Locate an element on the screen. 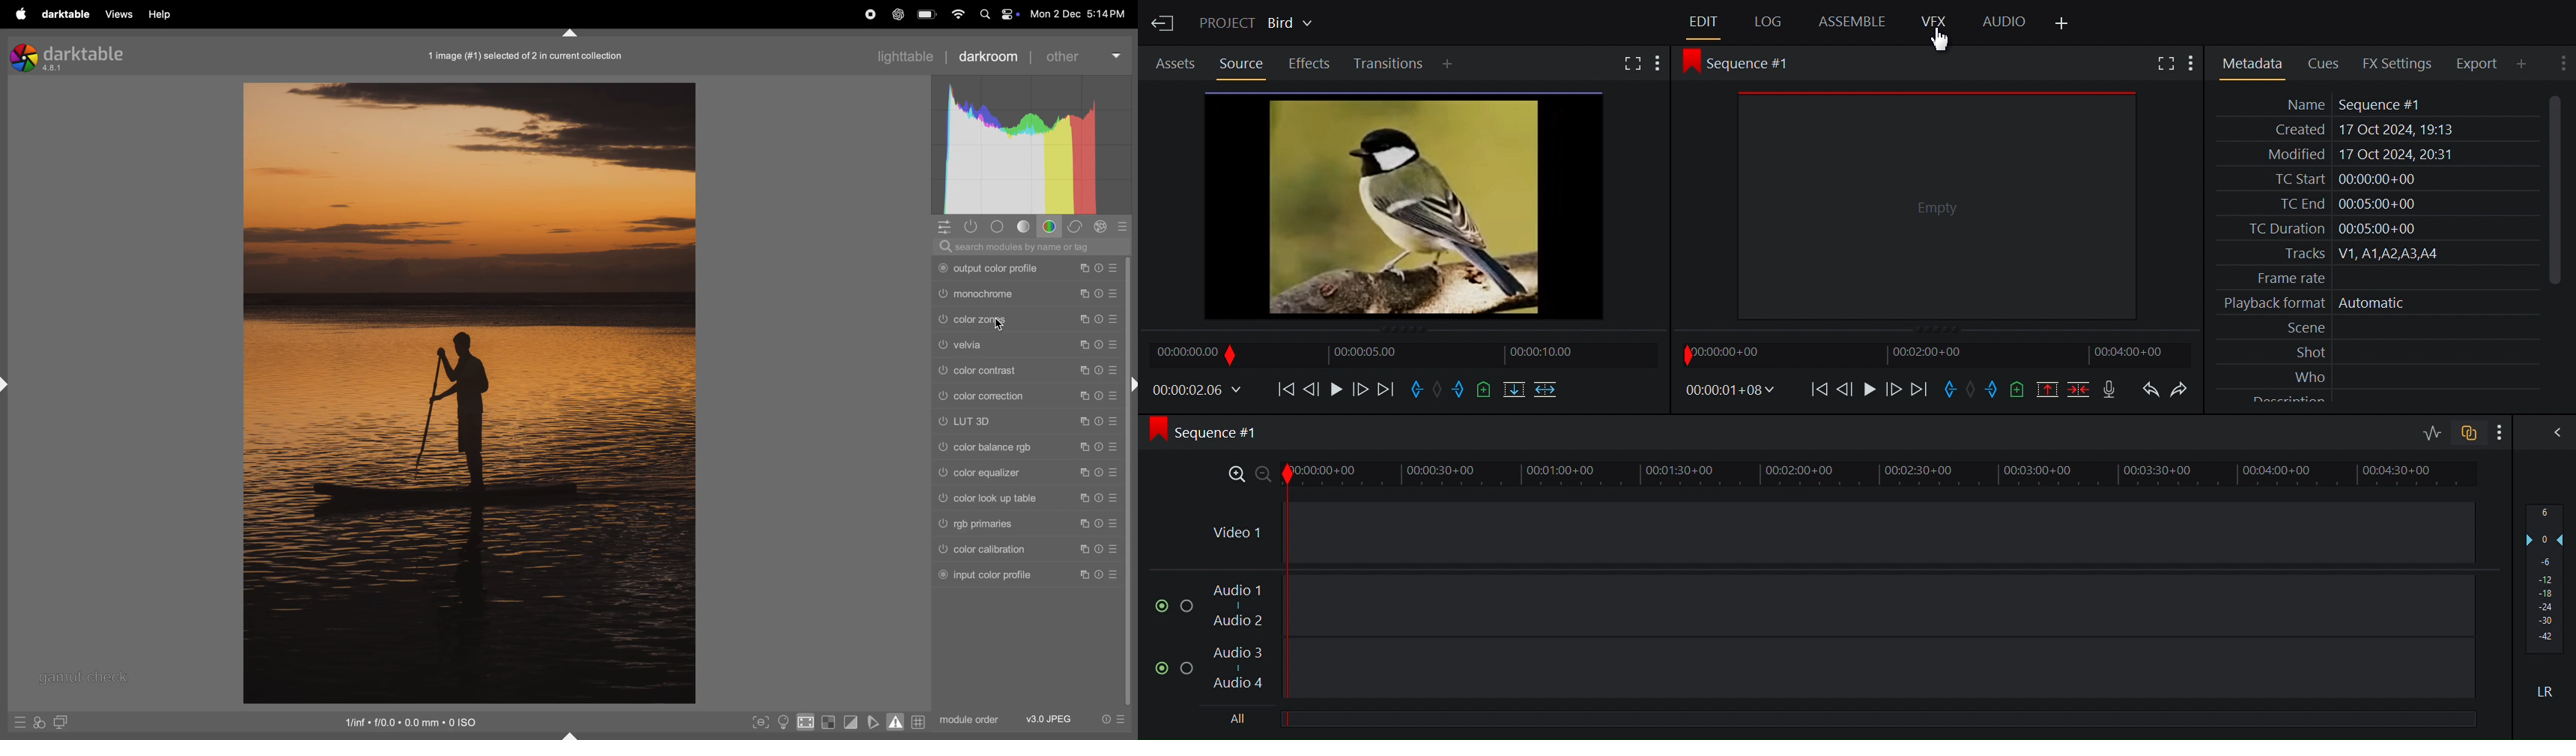  Sequence 1 is located at coordinates (1216, 432).